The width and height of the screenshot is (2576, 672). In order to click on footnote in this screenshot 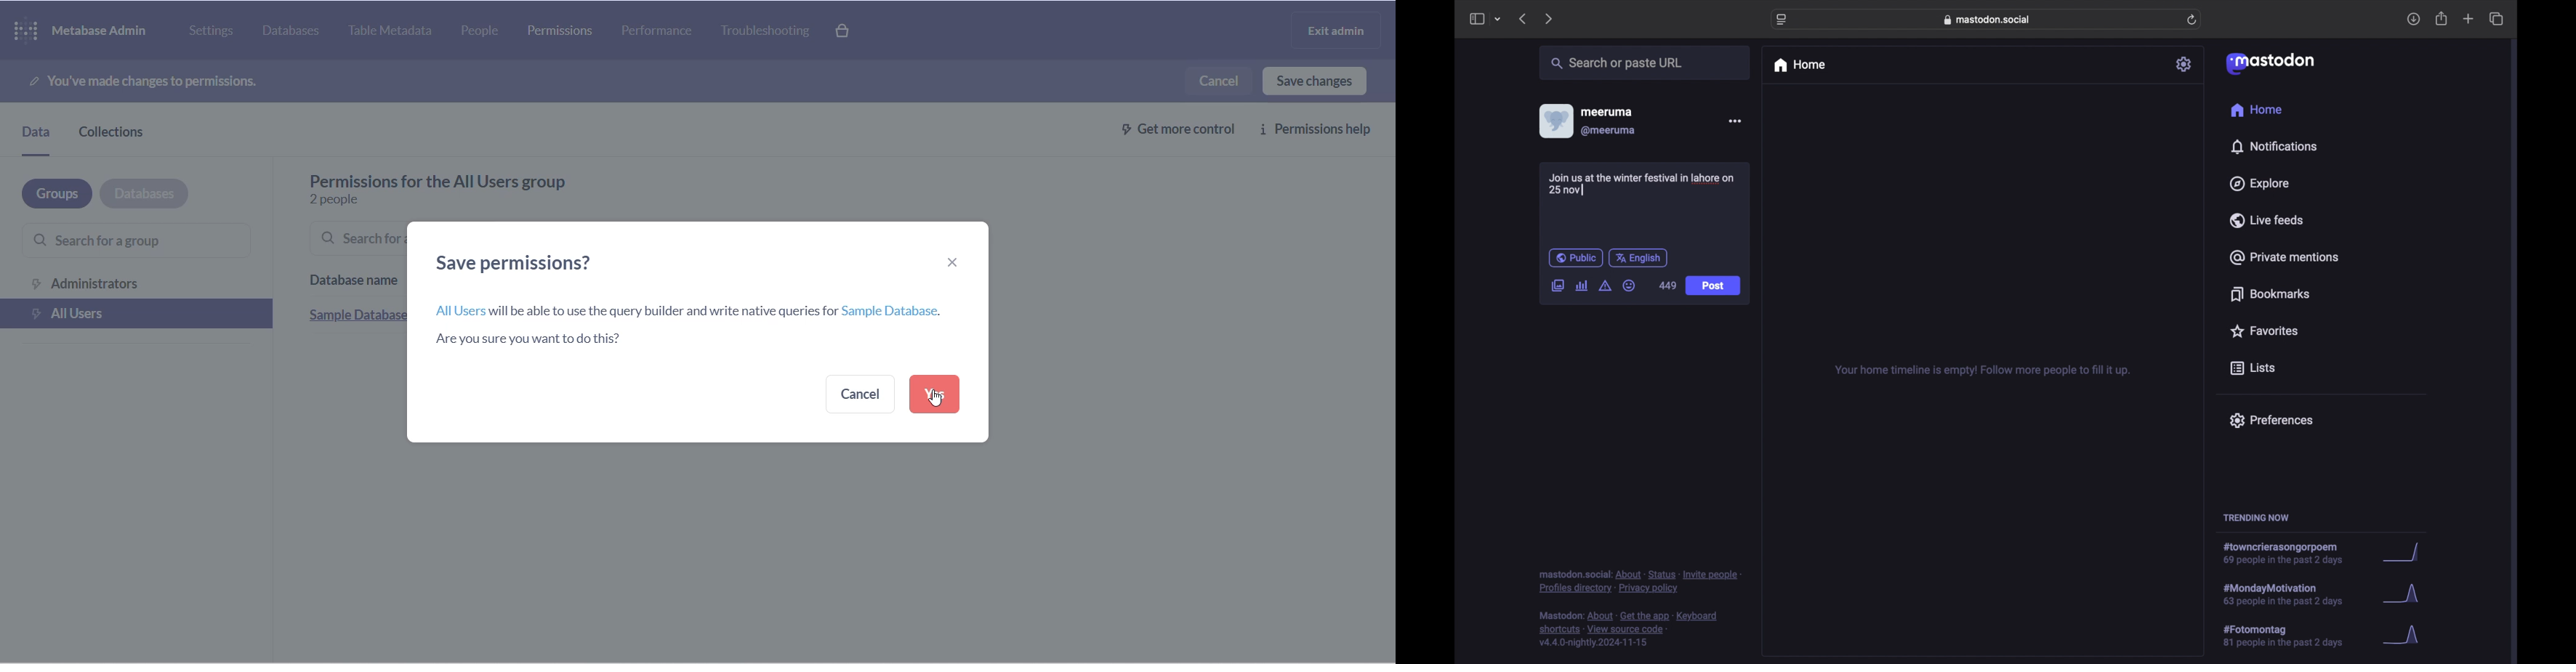, I will do `click(1640, 581)`.